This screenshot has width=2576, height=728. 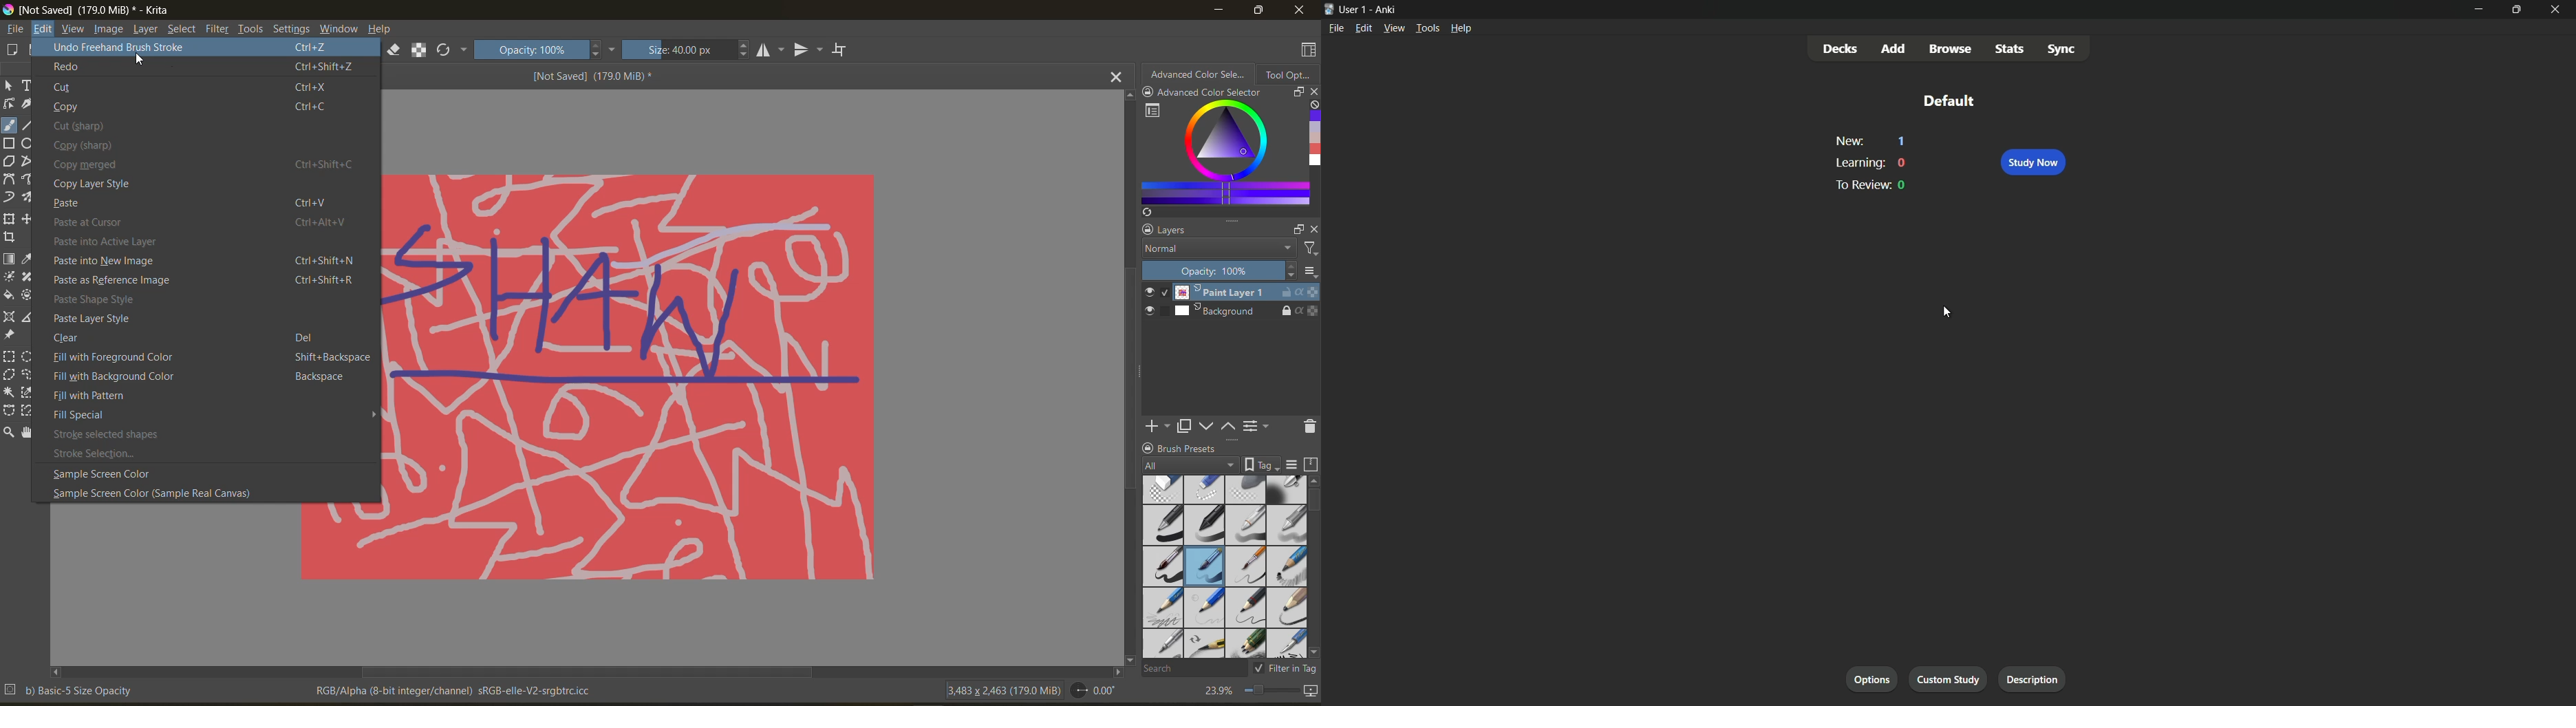 What do you see at coordinates (1313, 505) in the screenshot?
I see `vertical scroll bar` at bounding box center [1313, 505].